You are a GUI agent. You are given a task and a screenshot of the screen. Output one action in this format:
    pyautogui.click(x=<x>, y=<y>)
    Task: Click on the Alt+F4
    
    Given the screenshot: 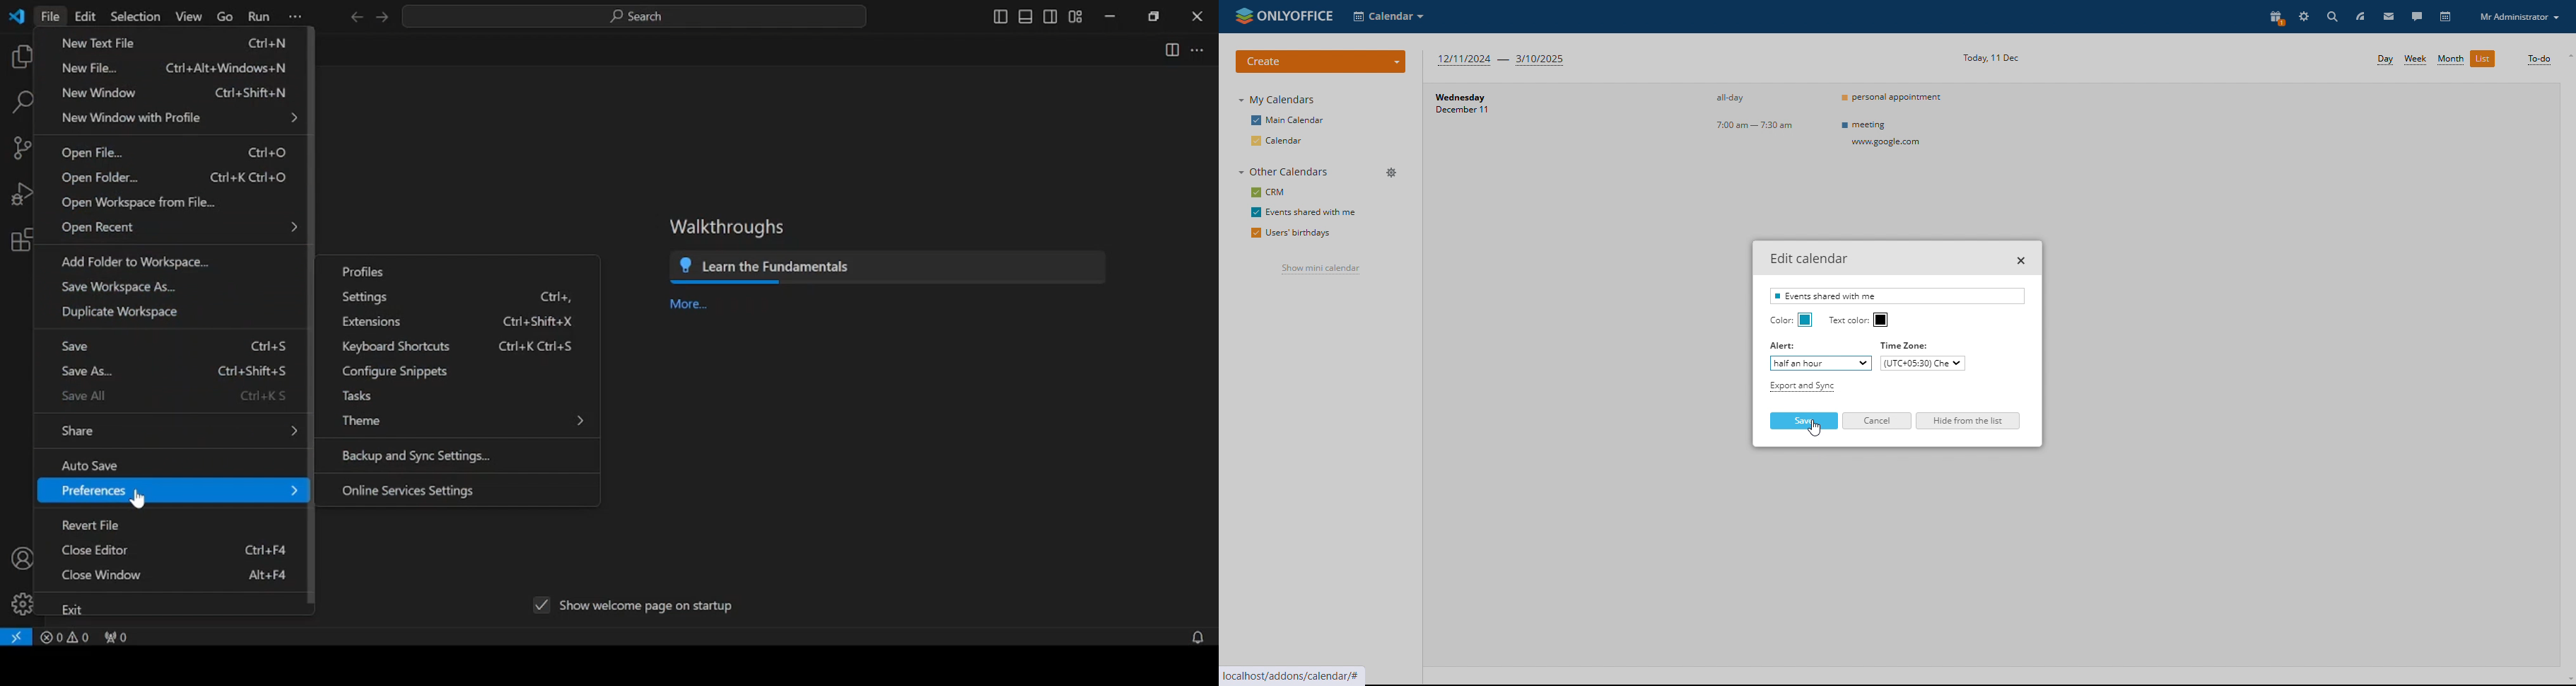 What is the action you would take?
    pyautogui.click(x=267, y=575)
    